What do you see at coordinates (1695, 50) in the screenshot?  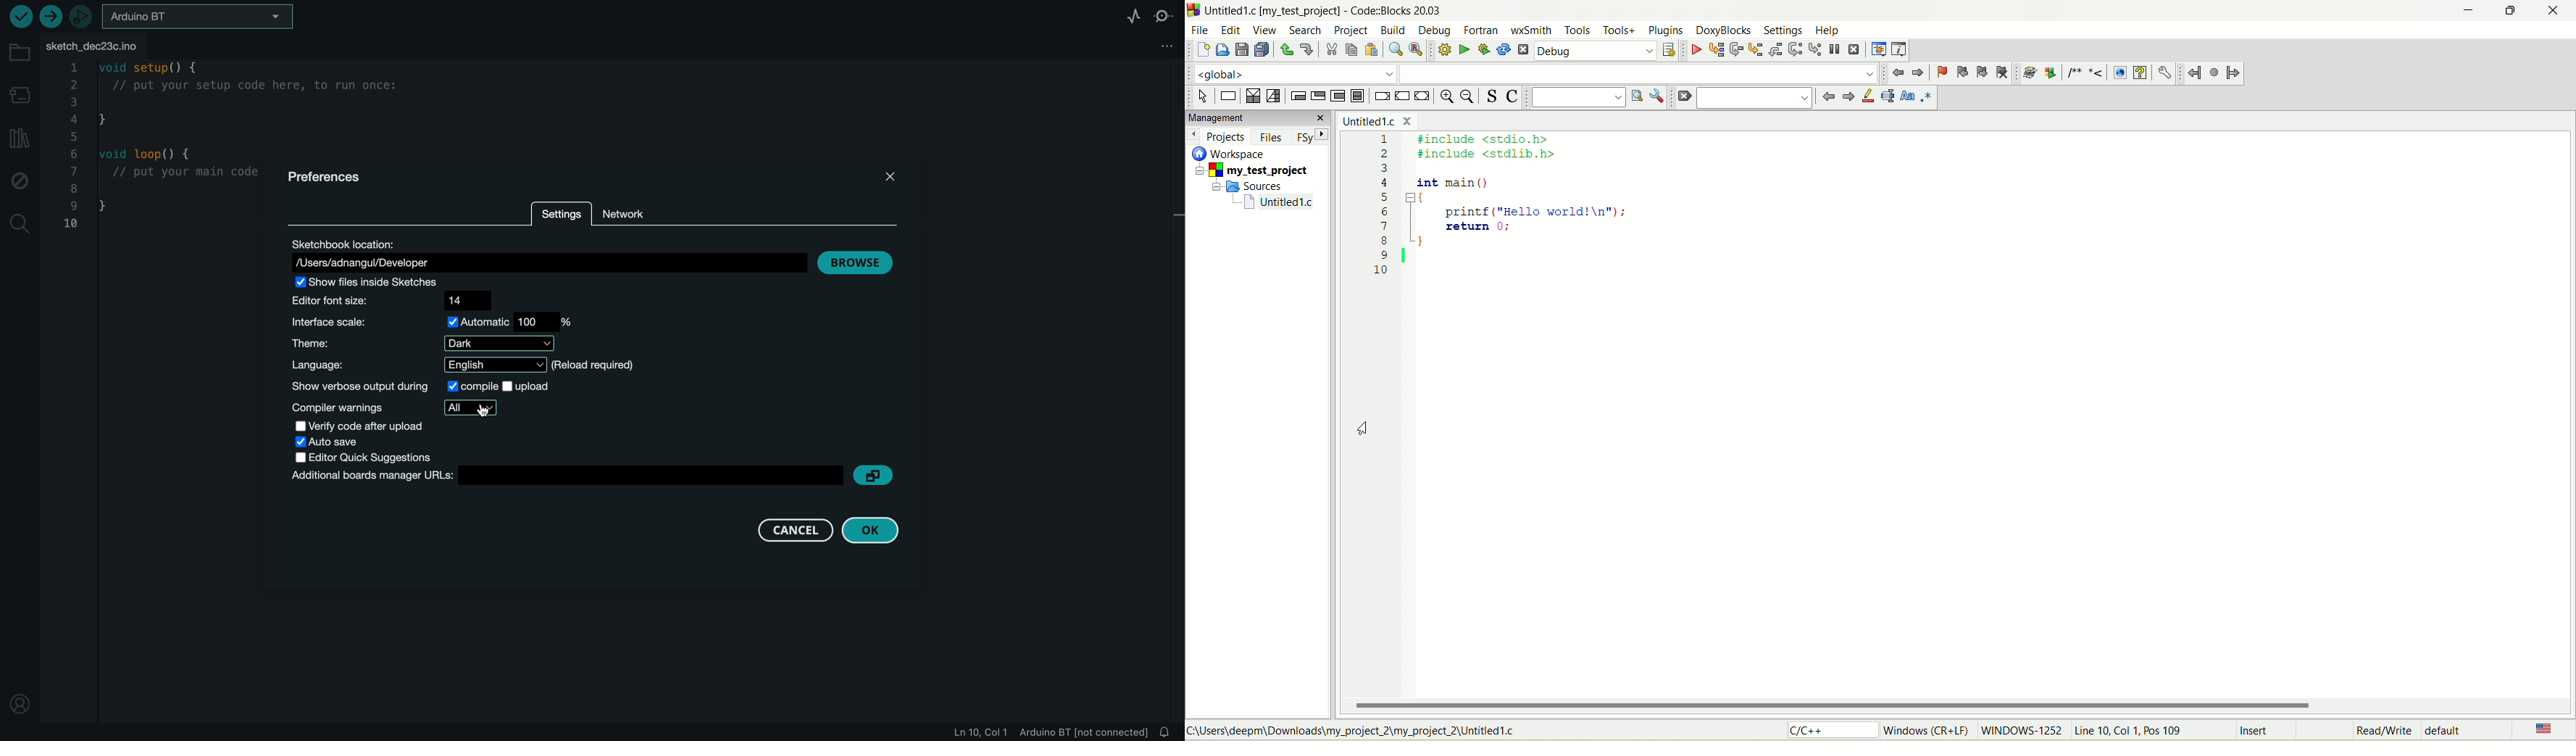 I see `debug` at bounding box center [1695, 50].